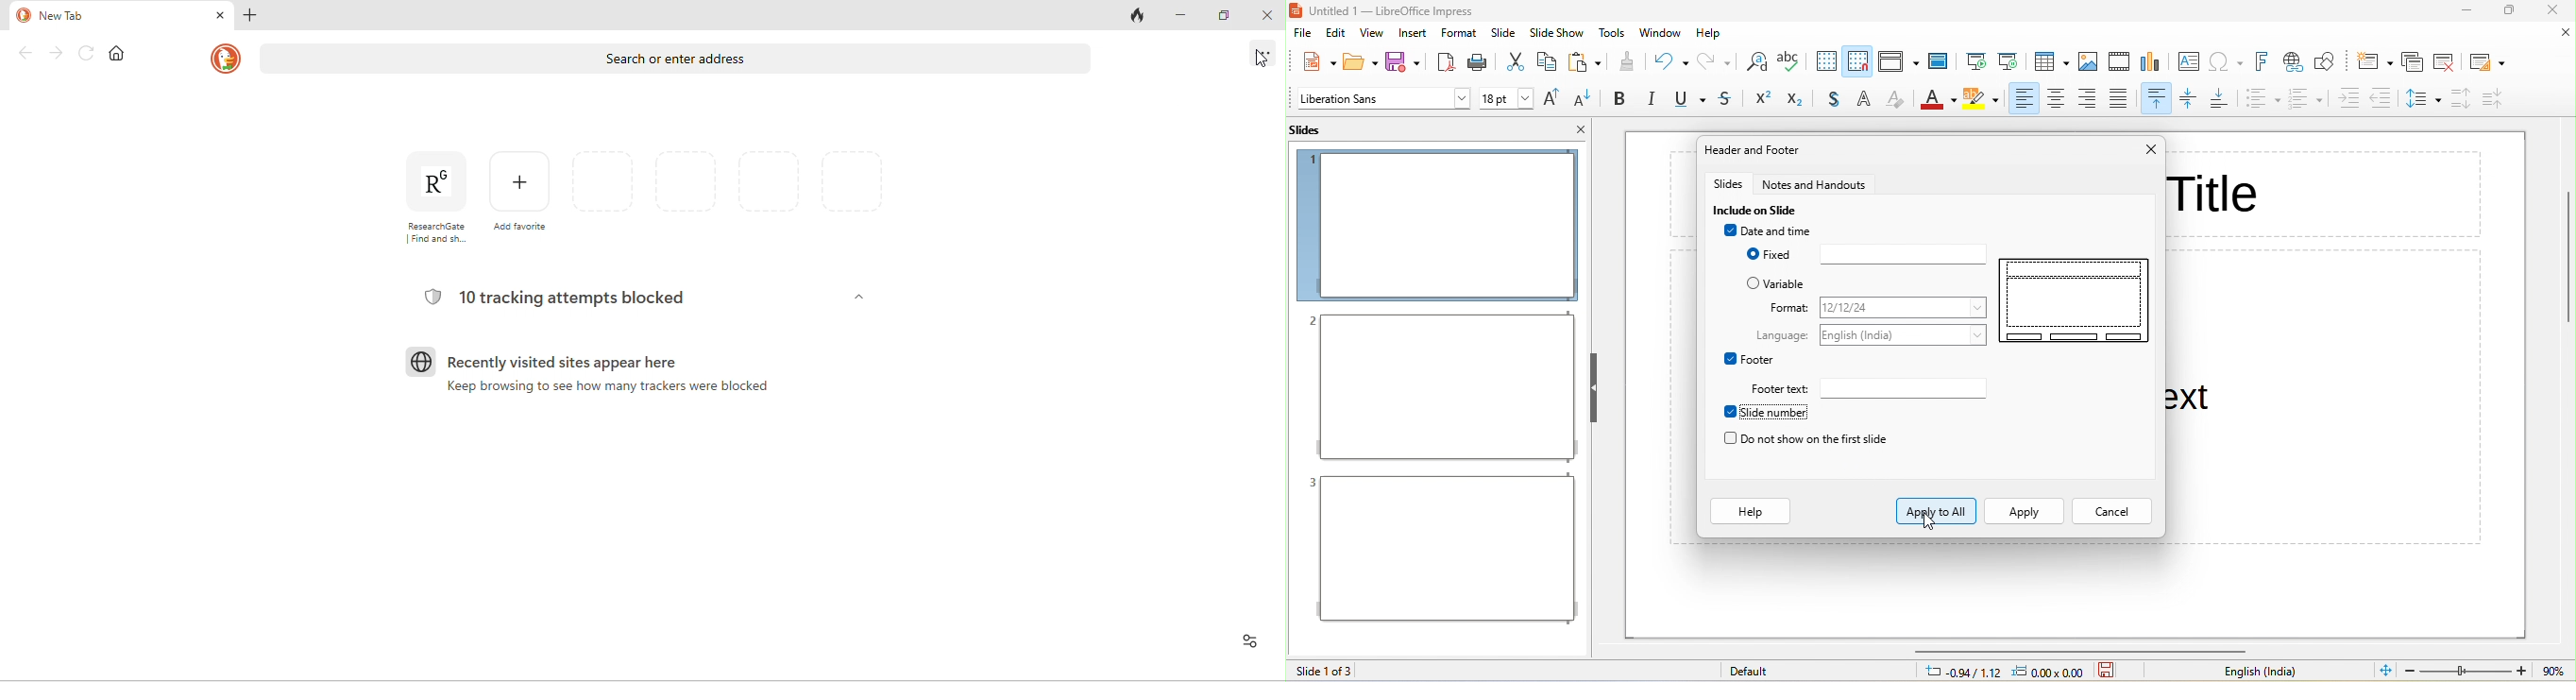  What do you see at coordinates (1585, 99) in the screenshot?
I see `decrease font size` at bounding box center [1585, 99].